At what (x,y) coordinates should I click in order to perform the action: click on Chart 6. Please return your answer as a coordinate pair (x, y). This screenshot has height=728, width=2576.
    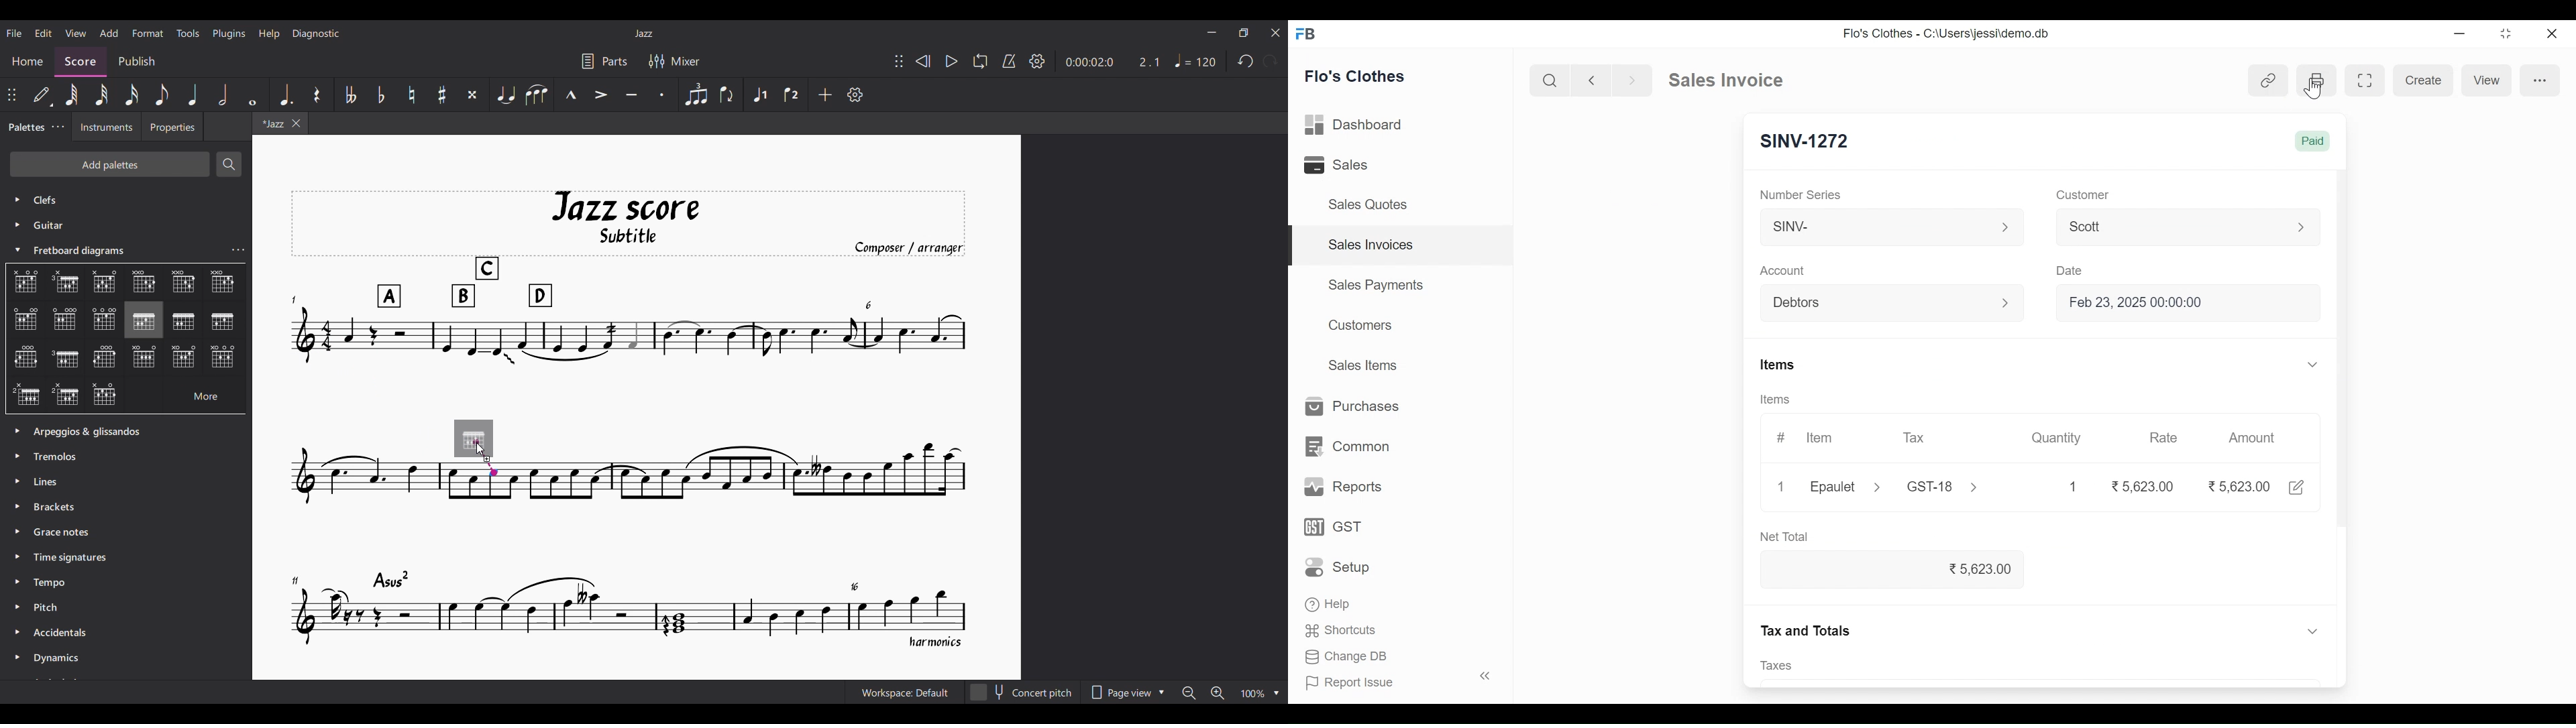
    Looking at the image, I should click on (25, 319).